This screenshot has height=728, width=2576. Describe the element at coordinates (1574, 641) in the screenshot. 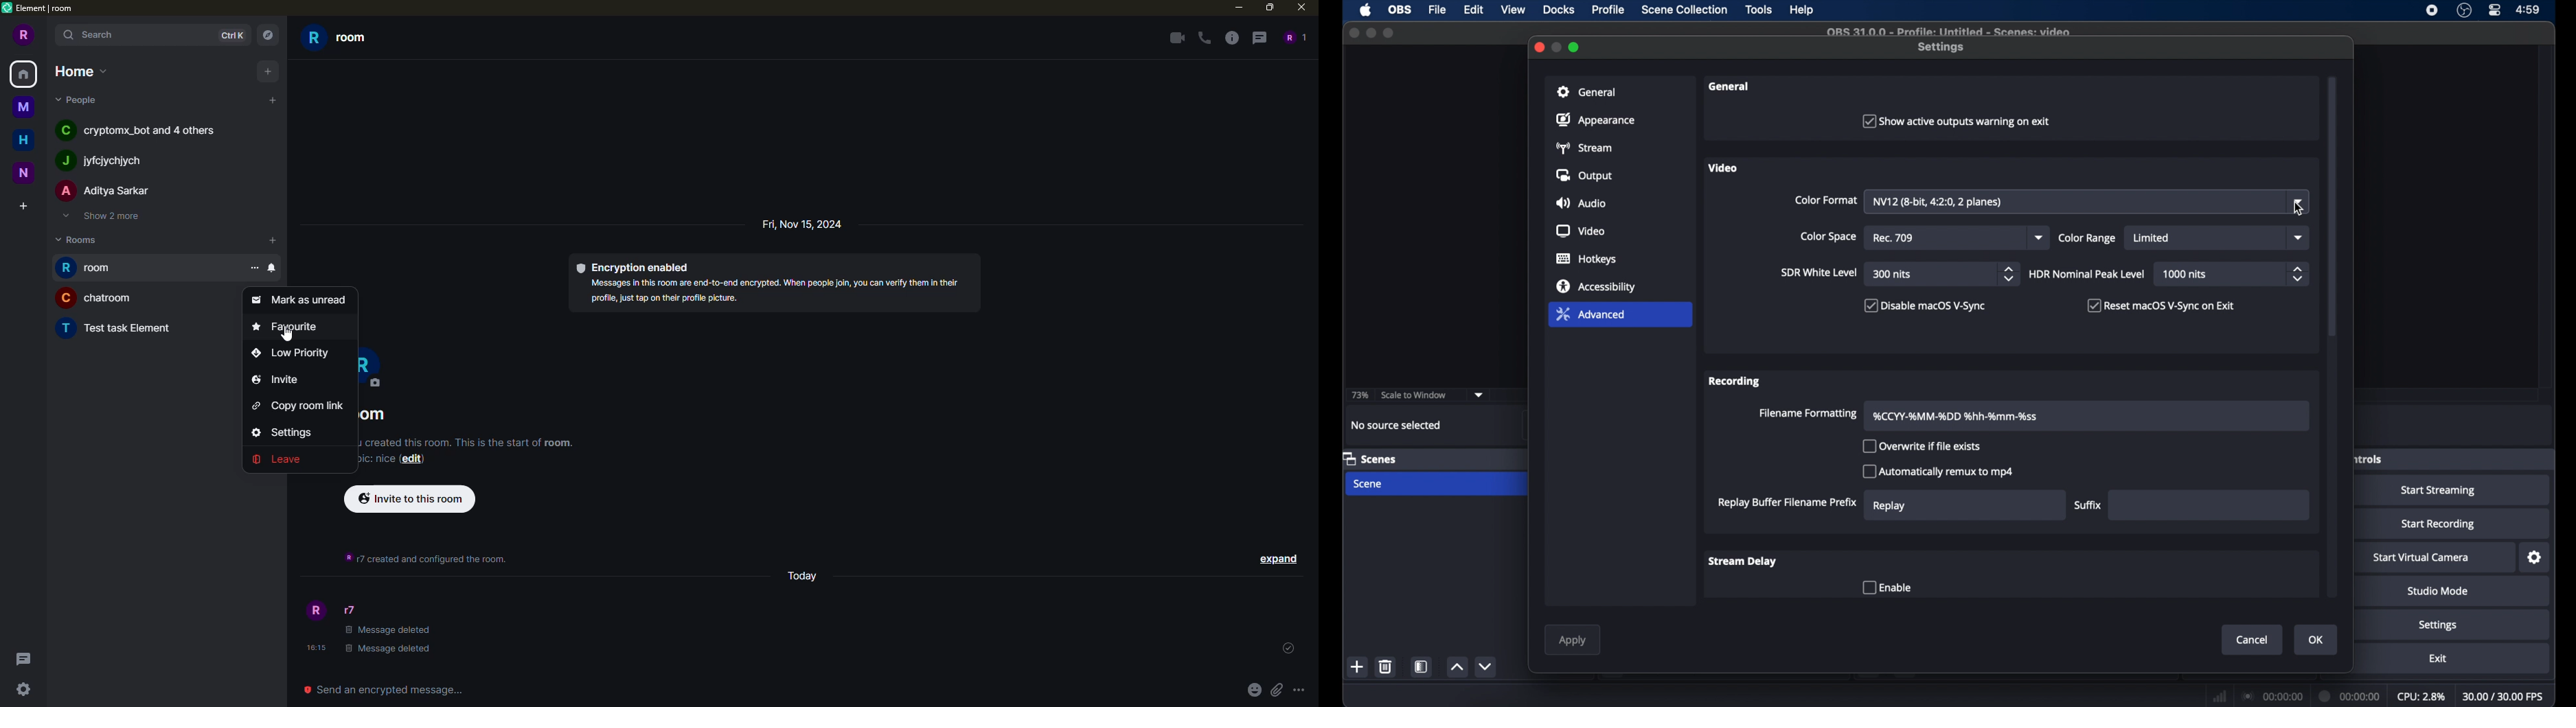

I see `apply` at that location.